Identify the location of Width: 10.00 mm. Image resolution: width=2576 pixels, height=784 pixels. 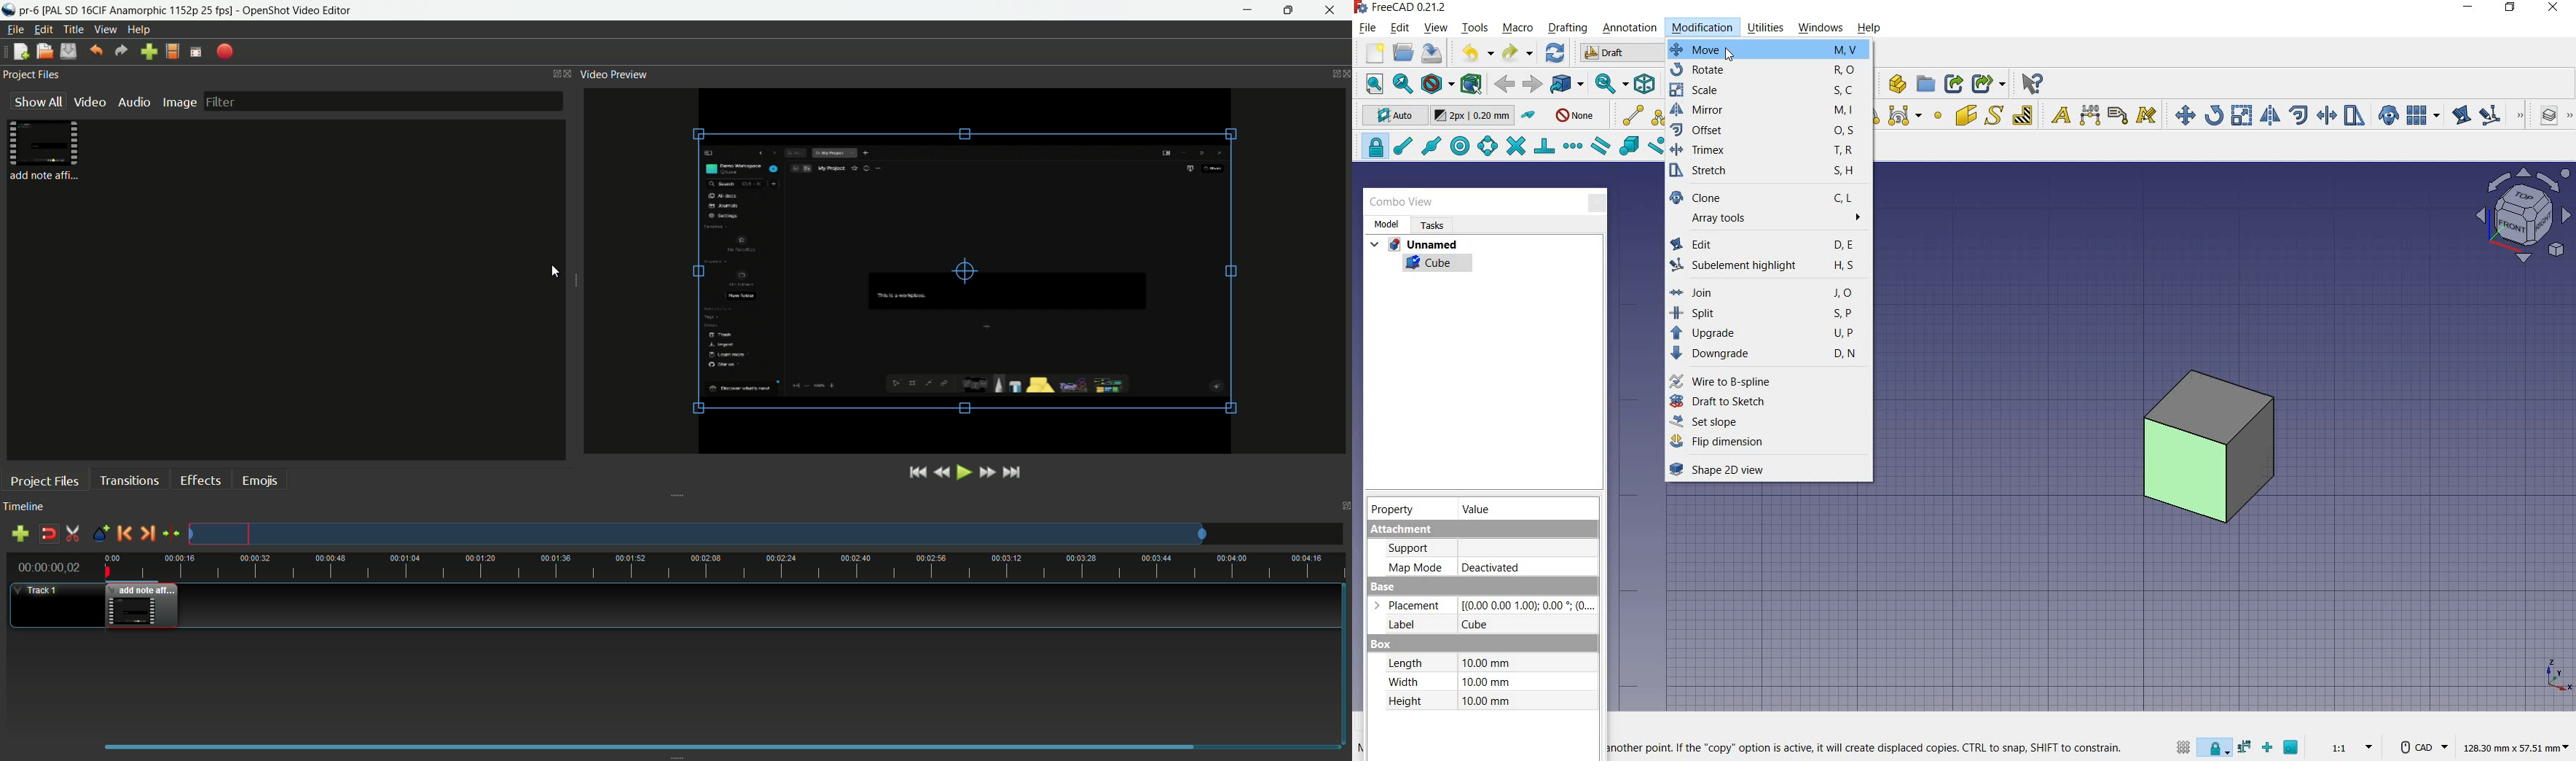
(1448, 682).